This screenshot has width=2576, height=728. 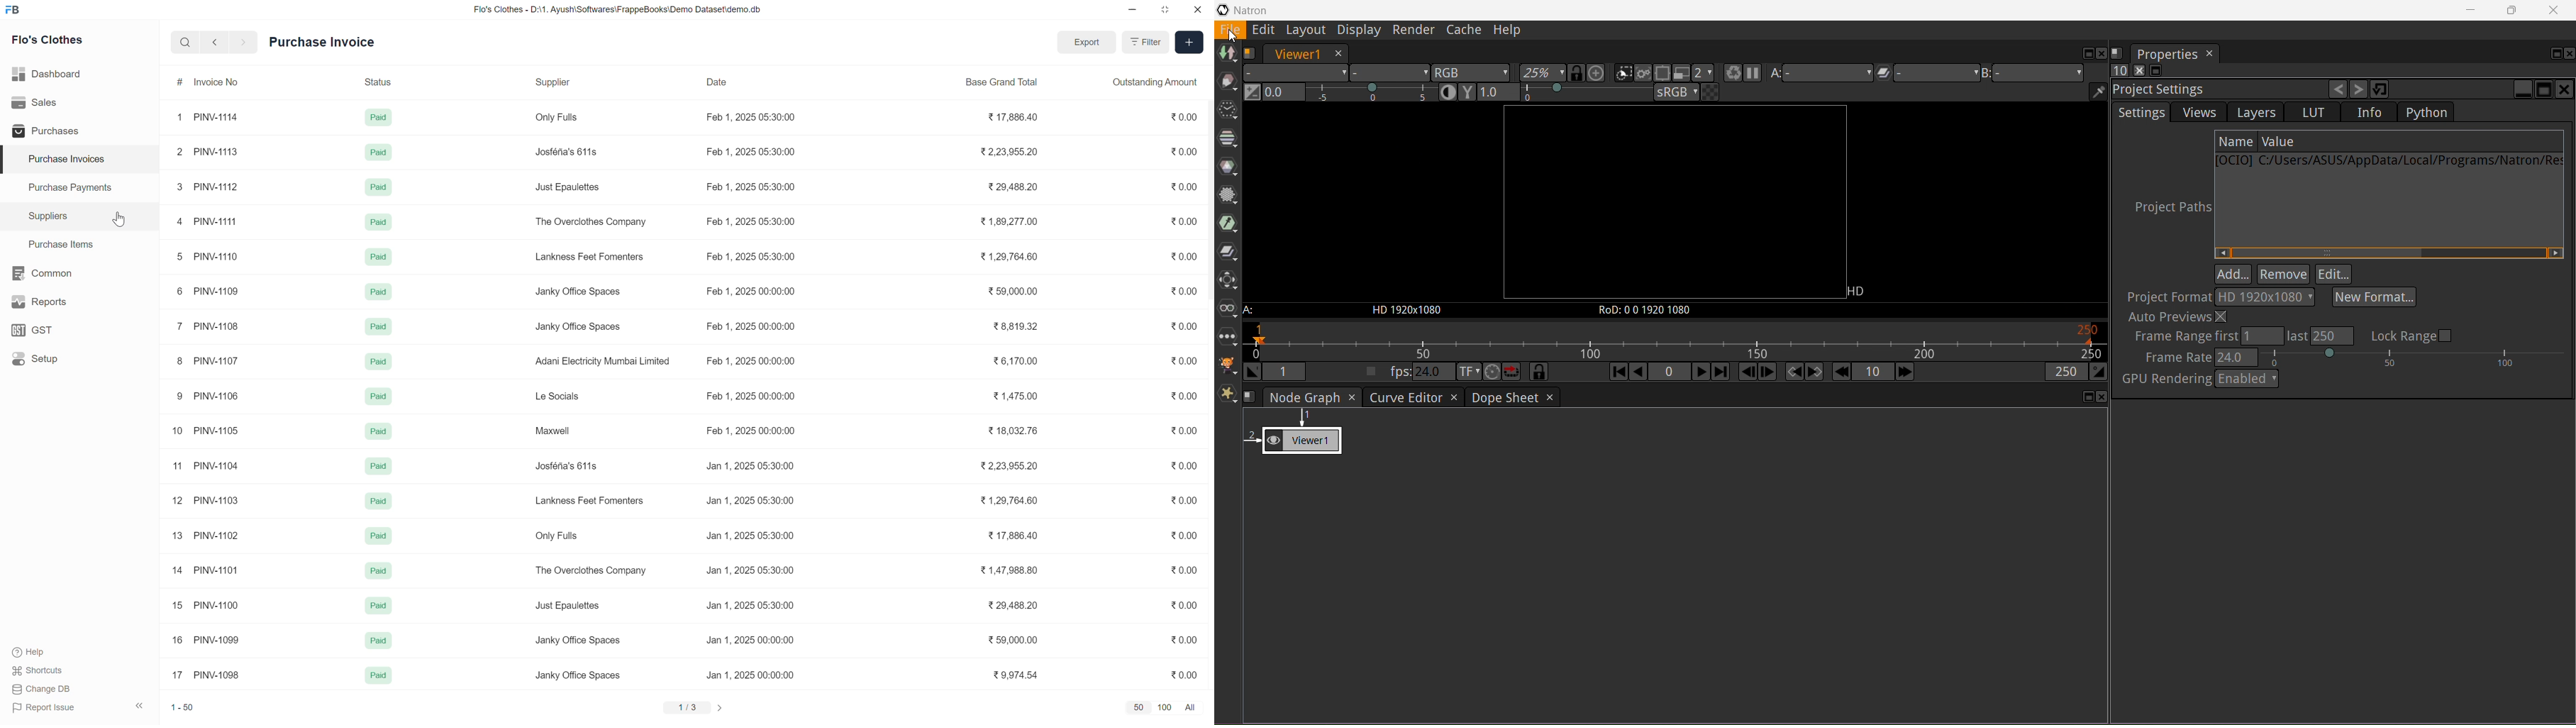 What do you see at coordinates (750, 188) in the screenshot?
I see `Feb 1, 2025 05:30:00` at bounding box center [750, 188].